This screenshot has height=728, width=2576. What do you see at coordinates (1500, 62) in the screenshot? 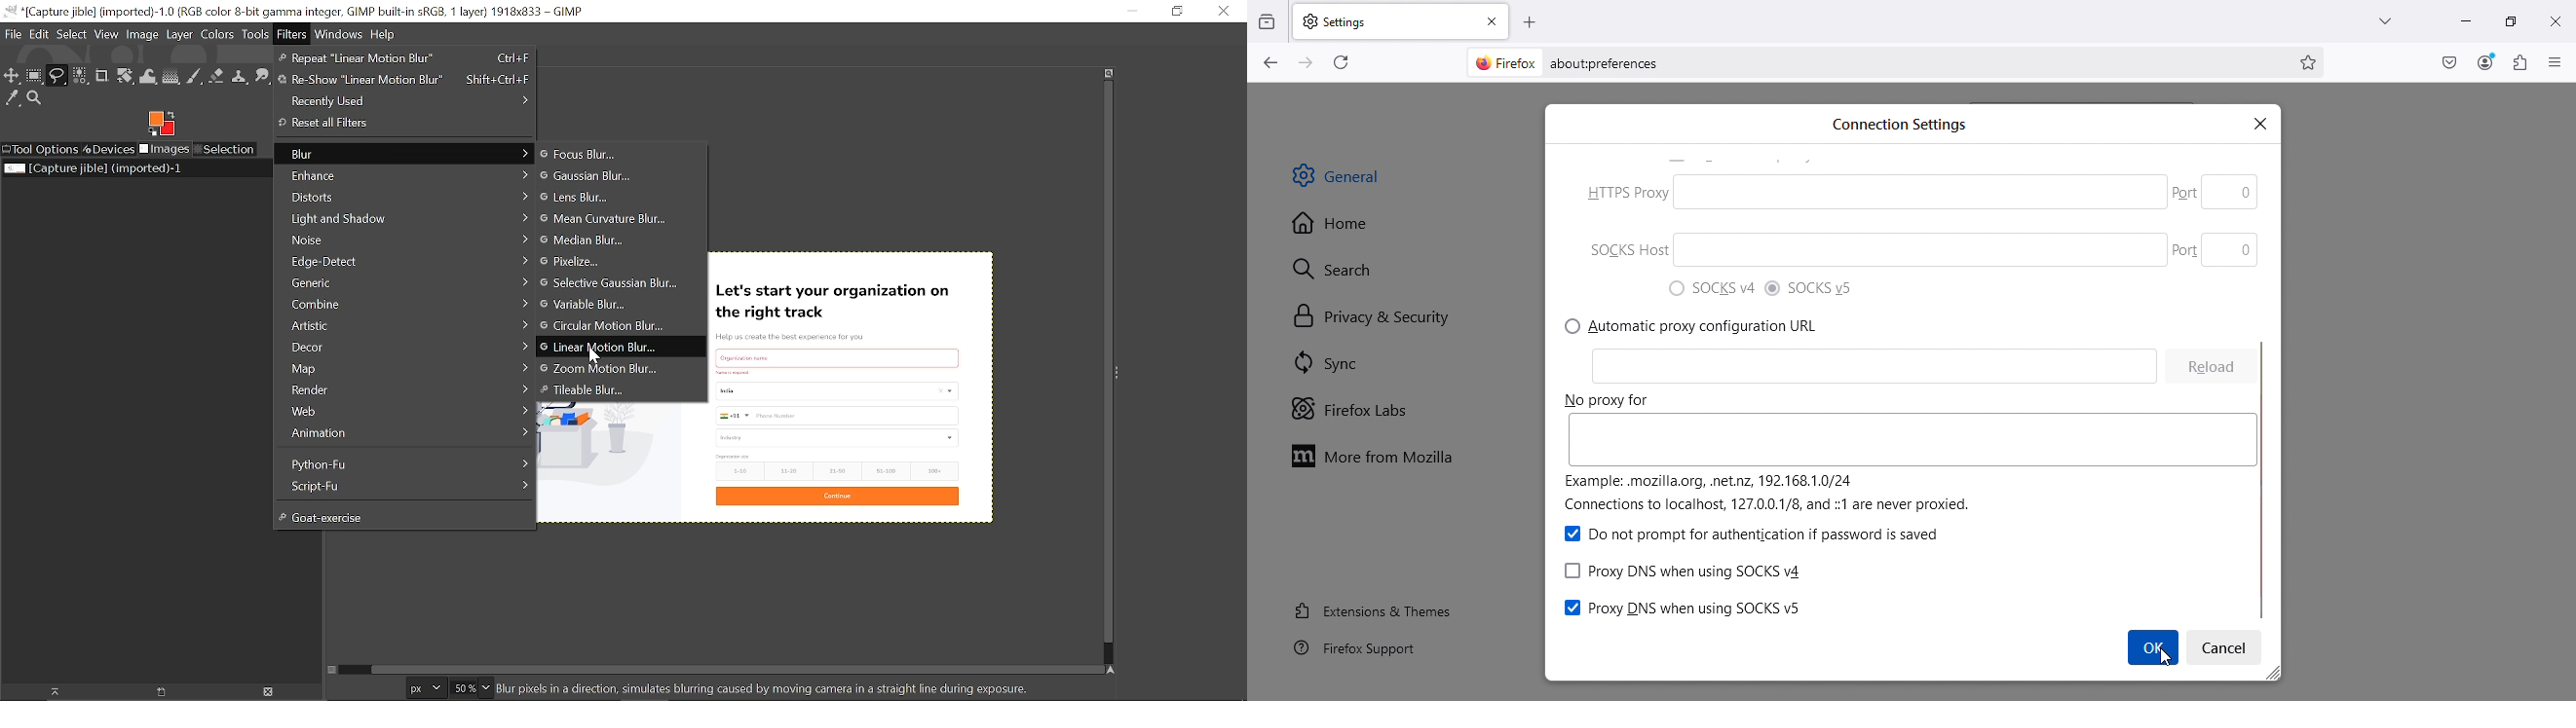
I see `firefox logo` at bounding box center [1500, 62].